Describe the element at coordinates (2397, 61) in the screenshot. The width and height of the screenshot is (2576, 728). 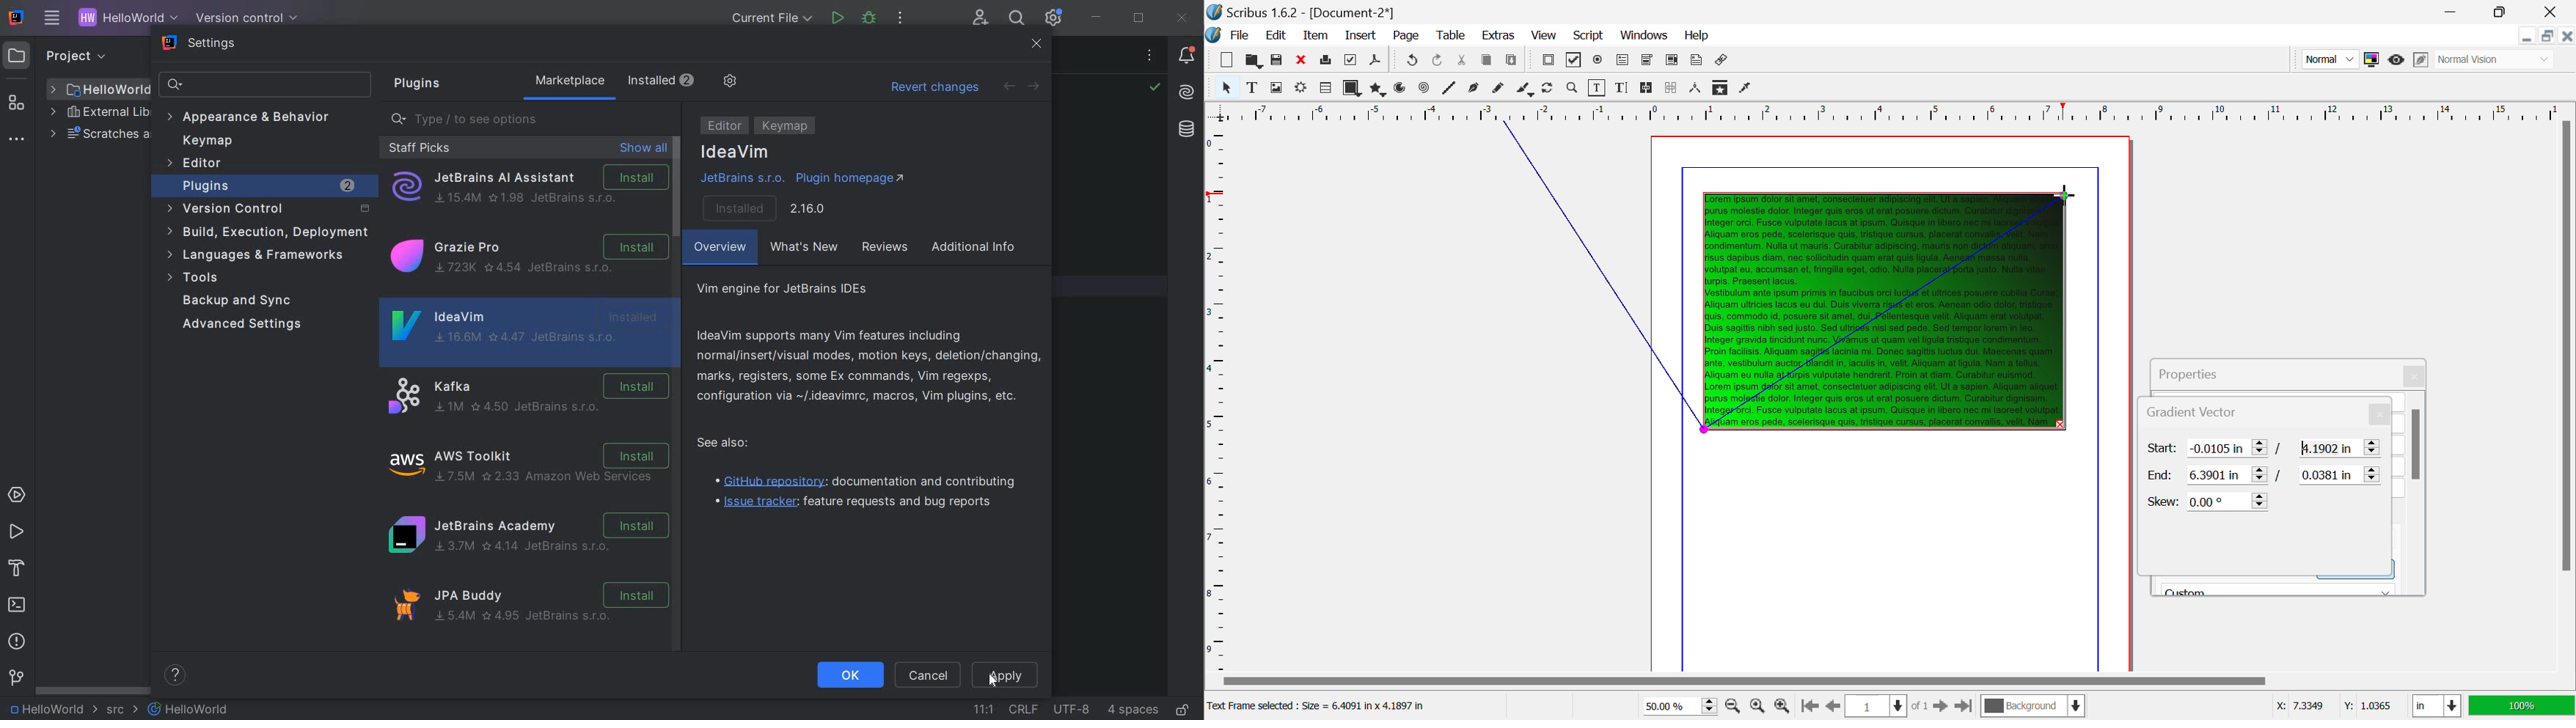
I see `Preview Mode` at that location.